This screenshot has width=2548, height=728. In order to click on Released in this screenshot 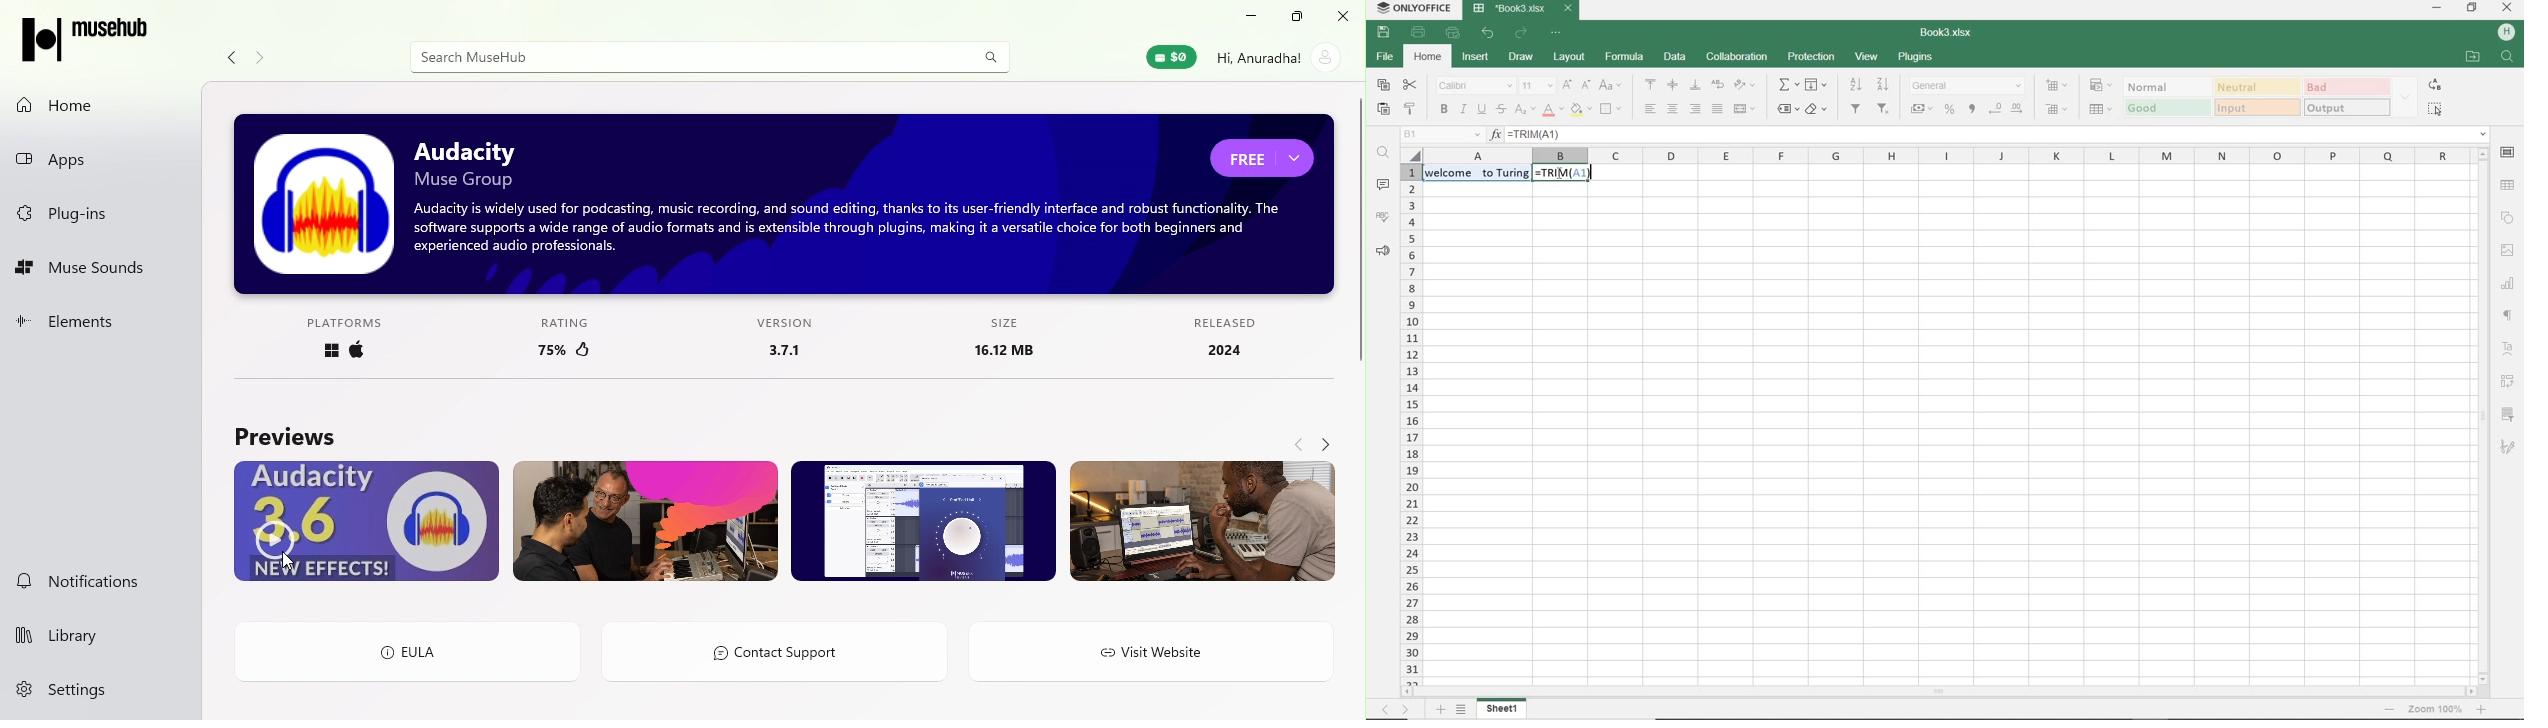, I will do `click(1227, 338)`.